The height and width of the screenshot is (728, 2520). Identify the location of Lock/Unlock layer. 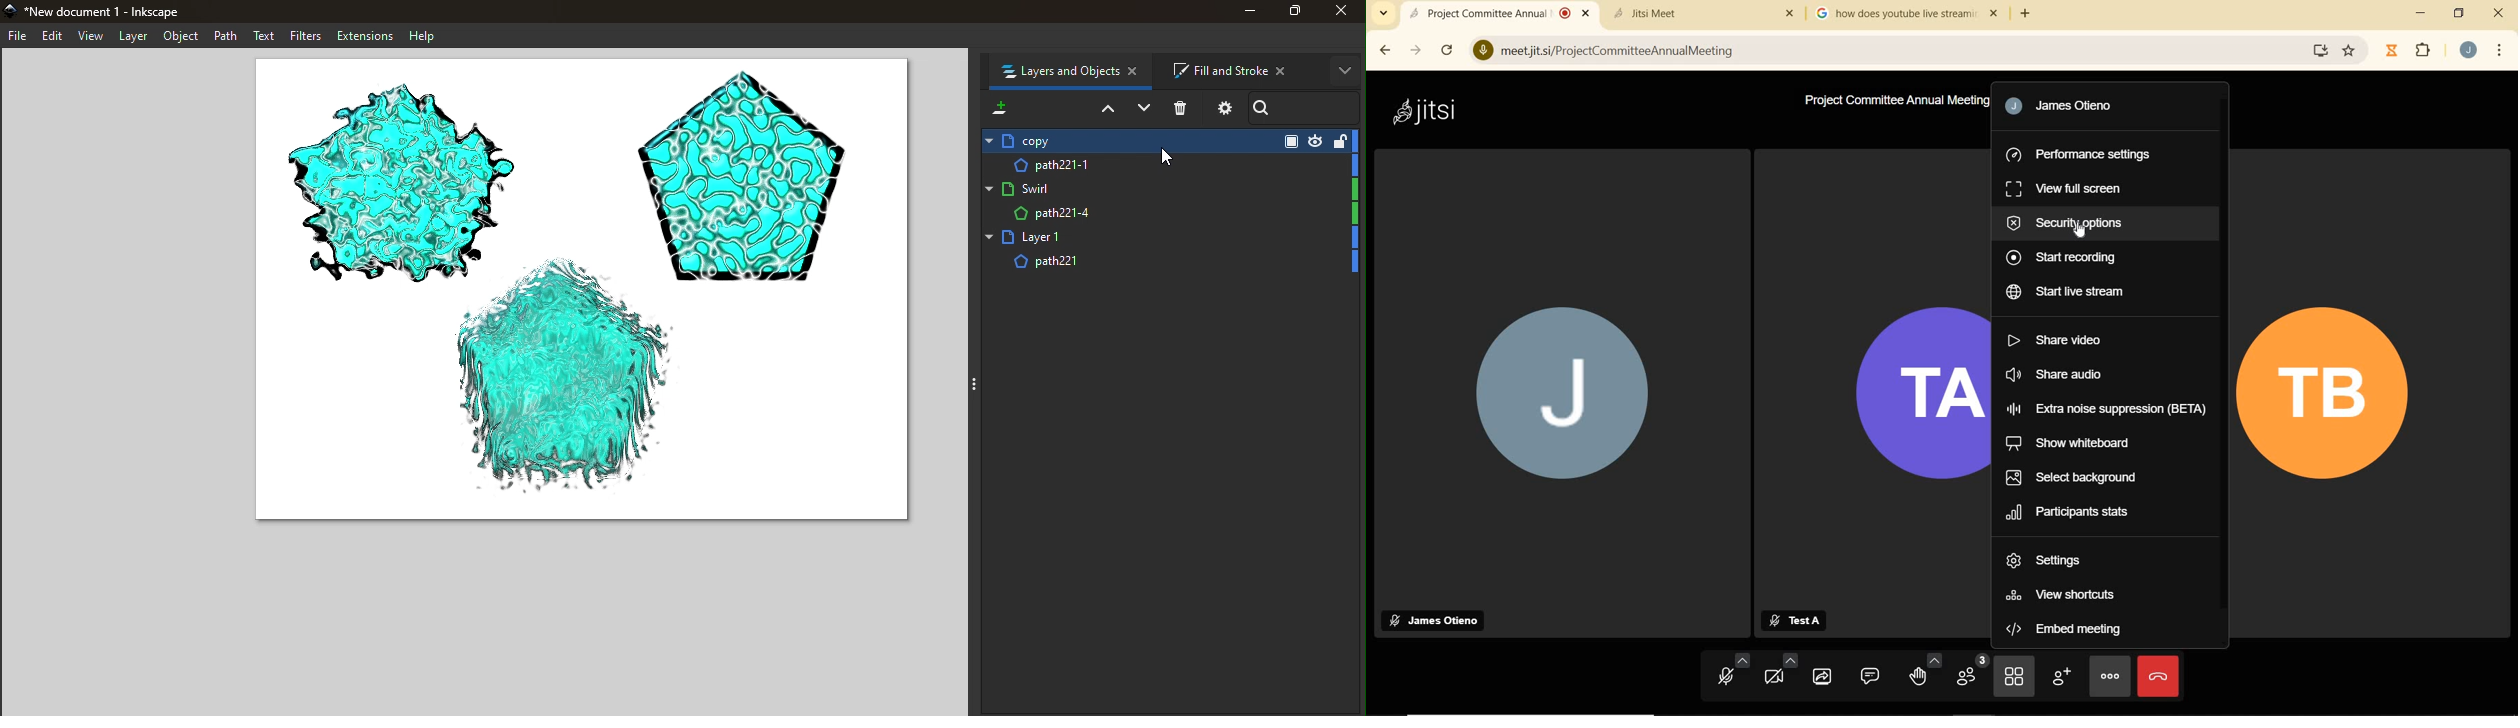
(1338, 140).